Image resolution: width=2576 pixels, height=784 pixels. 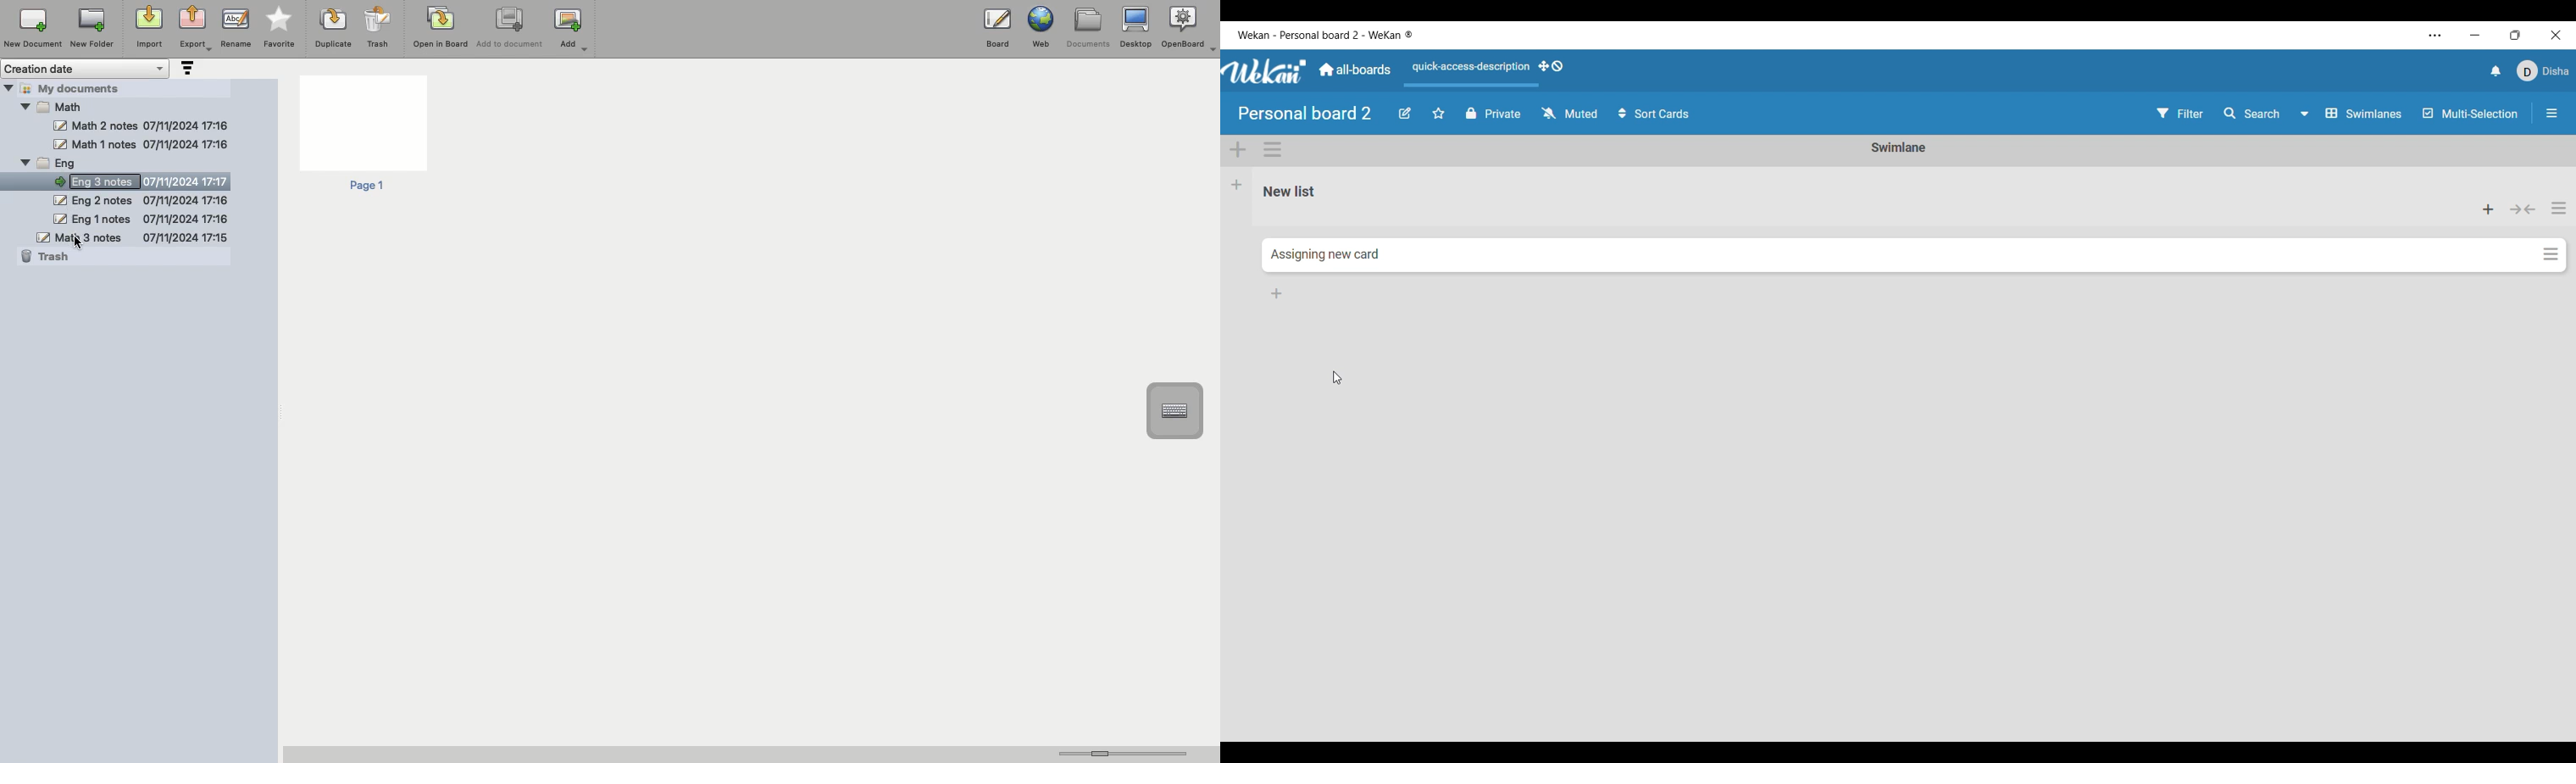 What do you see at coordinates (8, 87) in the screenshot?
I see `Hide` at bounding box center [8, 87].